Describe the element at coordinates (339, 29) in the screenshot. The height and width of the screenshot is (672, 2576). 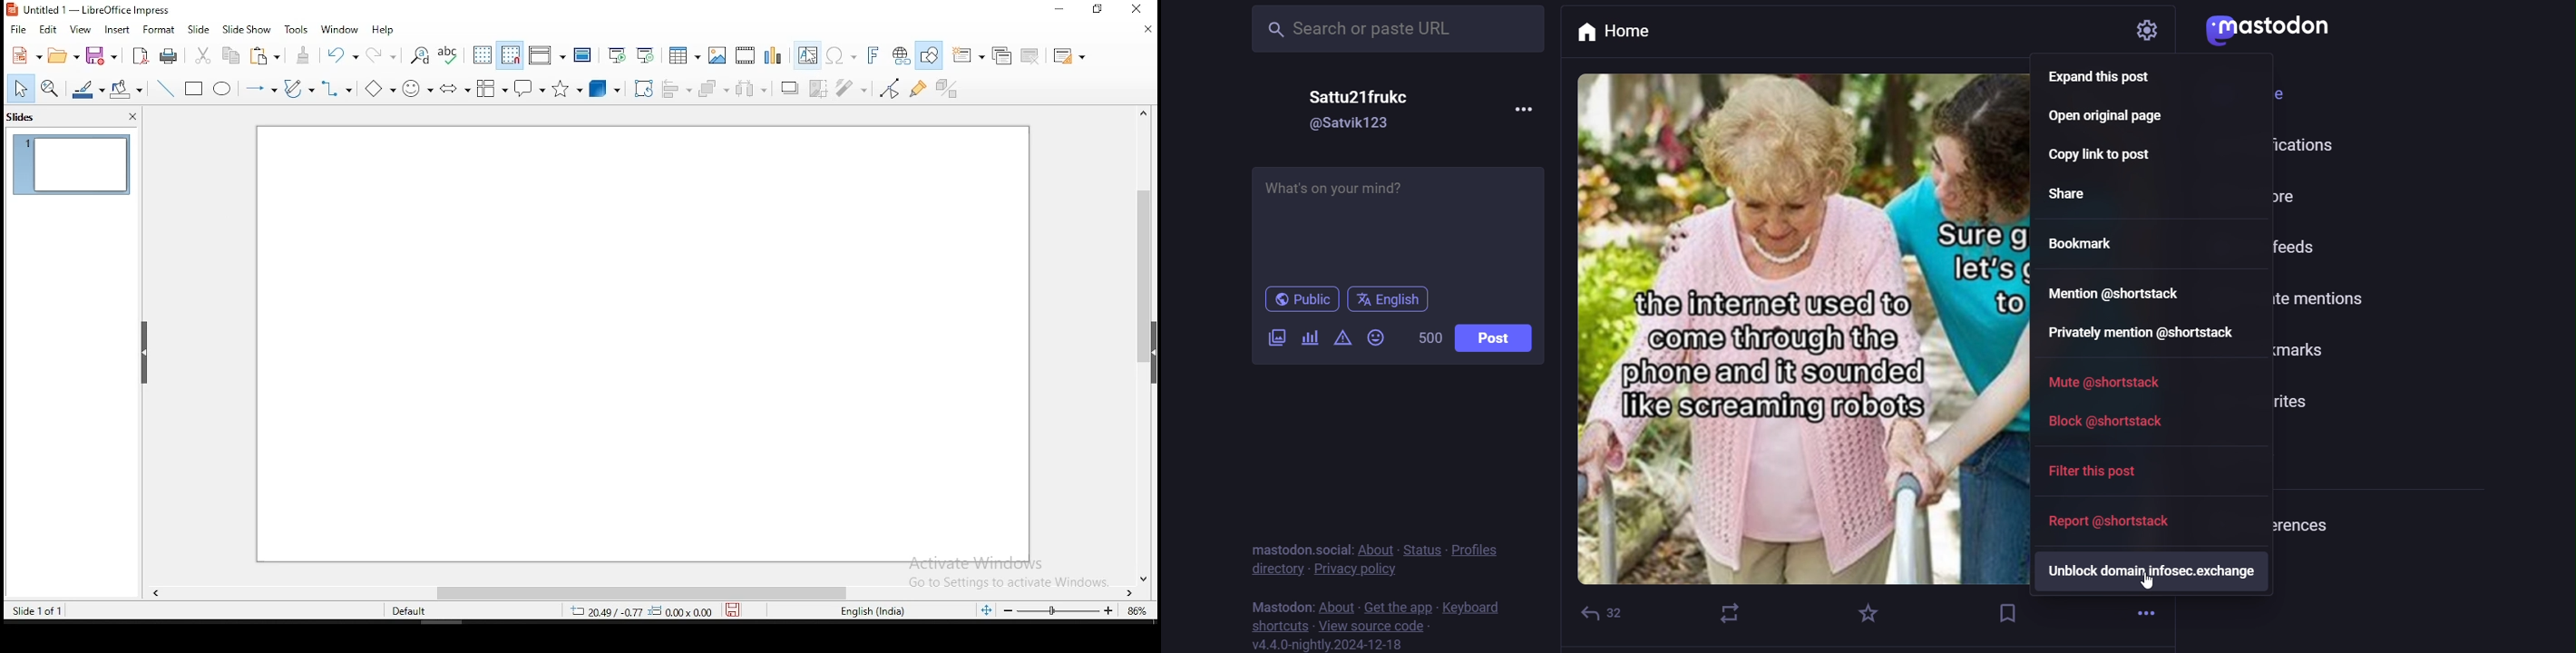
I see `window` at that location.